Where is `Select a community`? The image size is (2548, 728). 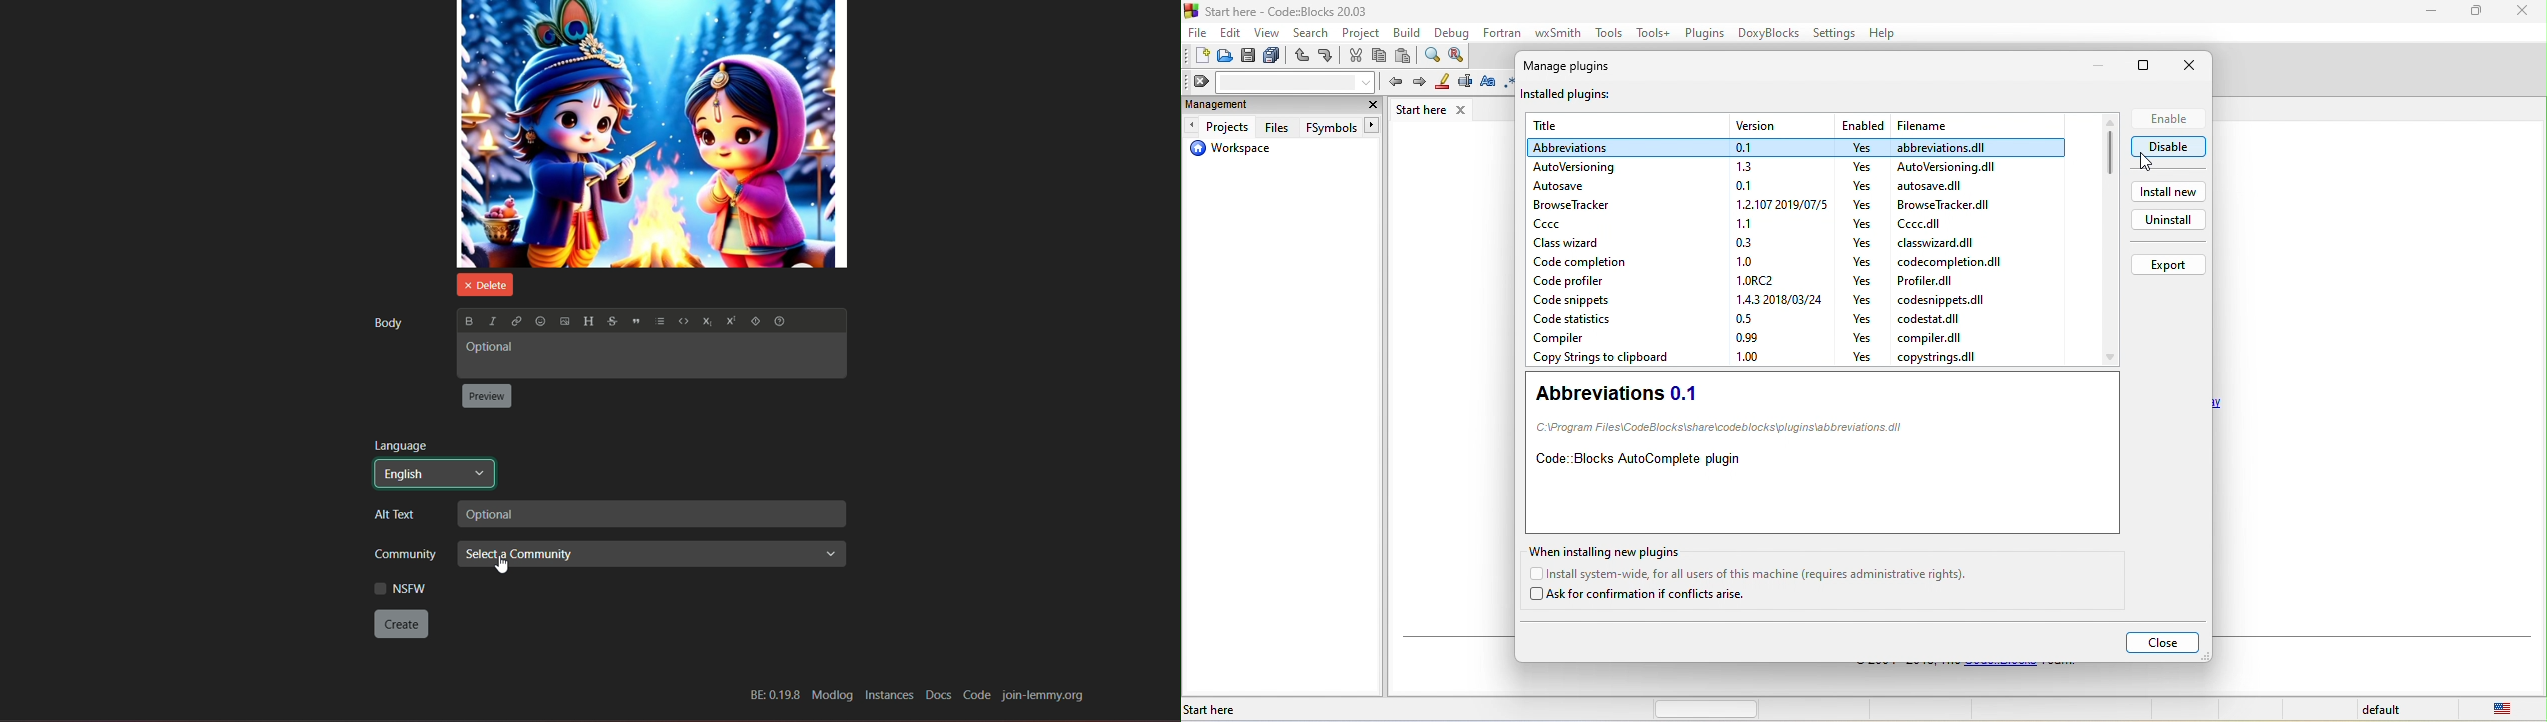
Select a community is located at coordinates (653, 557).